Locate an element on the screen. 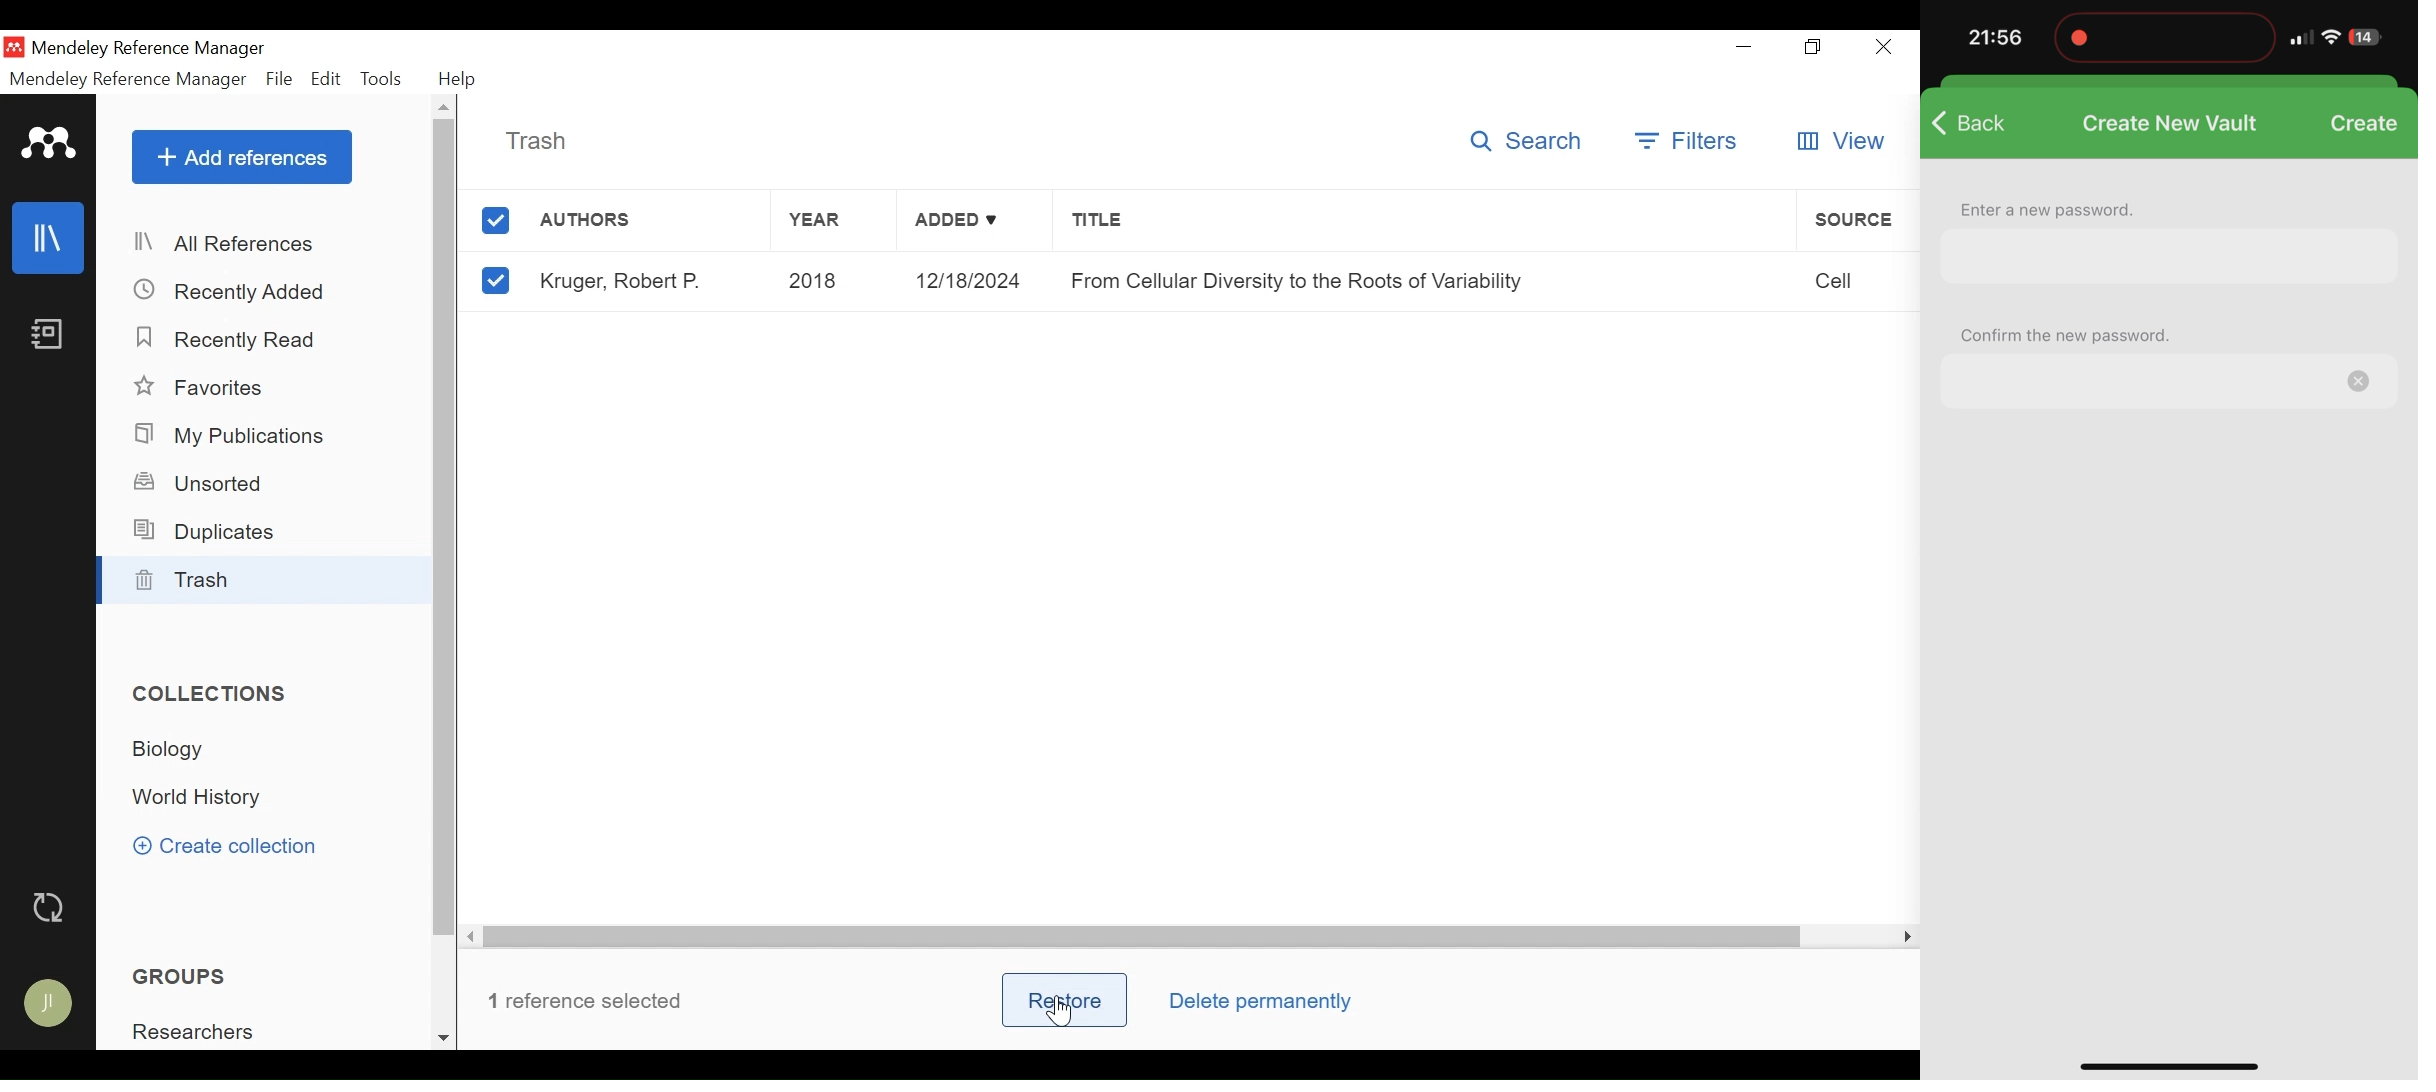 The image size is (2436, 1092). Duplicates is located at coordinates (212, 531).